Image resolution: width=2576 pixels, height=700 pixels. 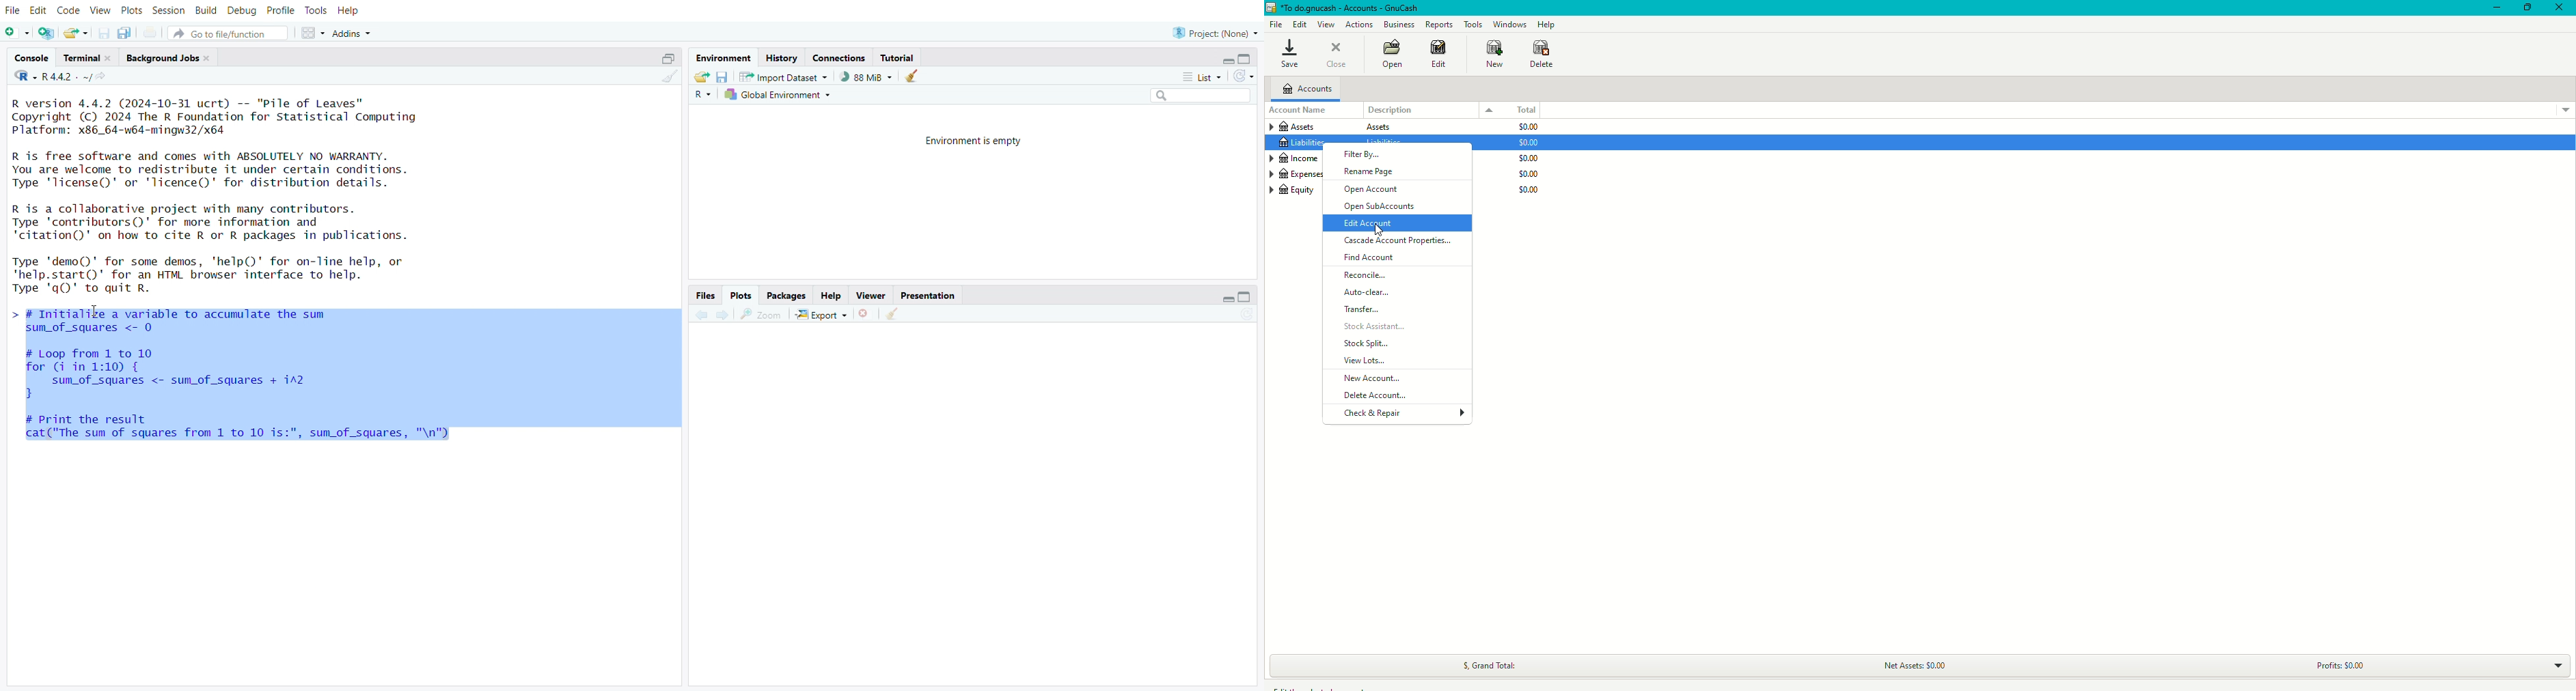 I want to click on 88mib, so click(x=867, y=76).